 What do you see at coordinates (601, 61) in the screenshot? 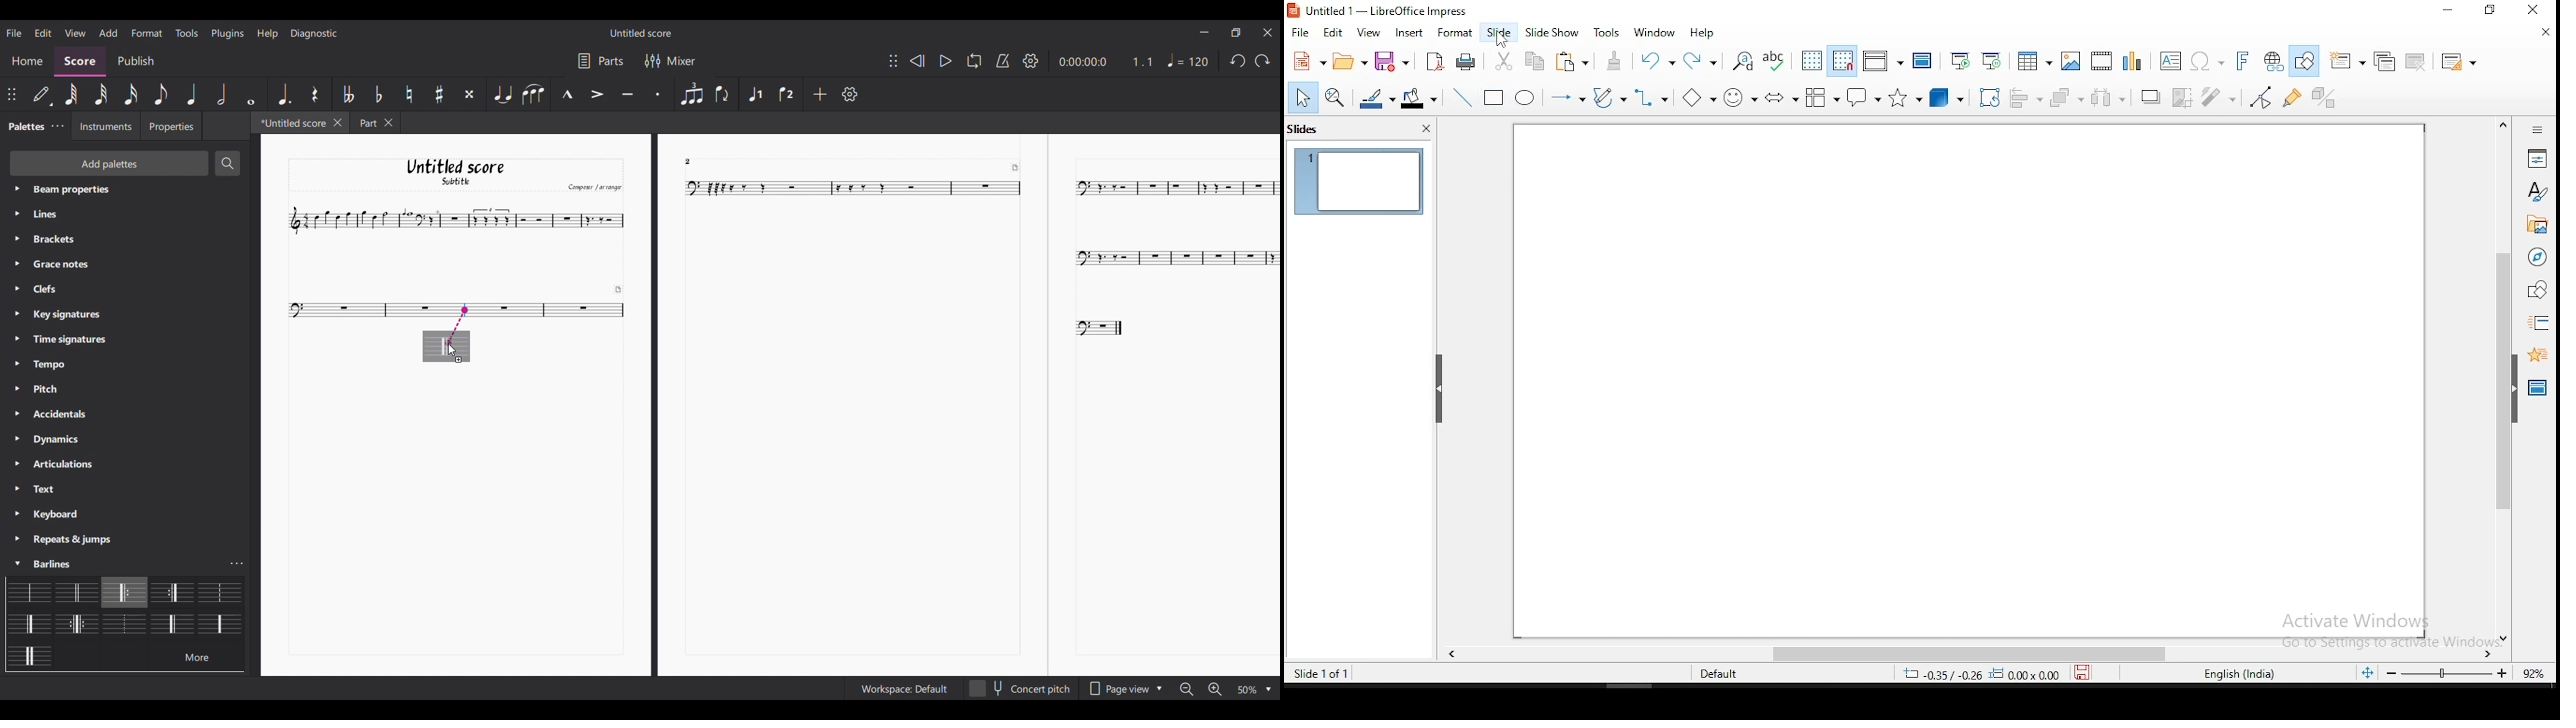
I see `Parts settings` at bounding box center [601, 61].